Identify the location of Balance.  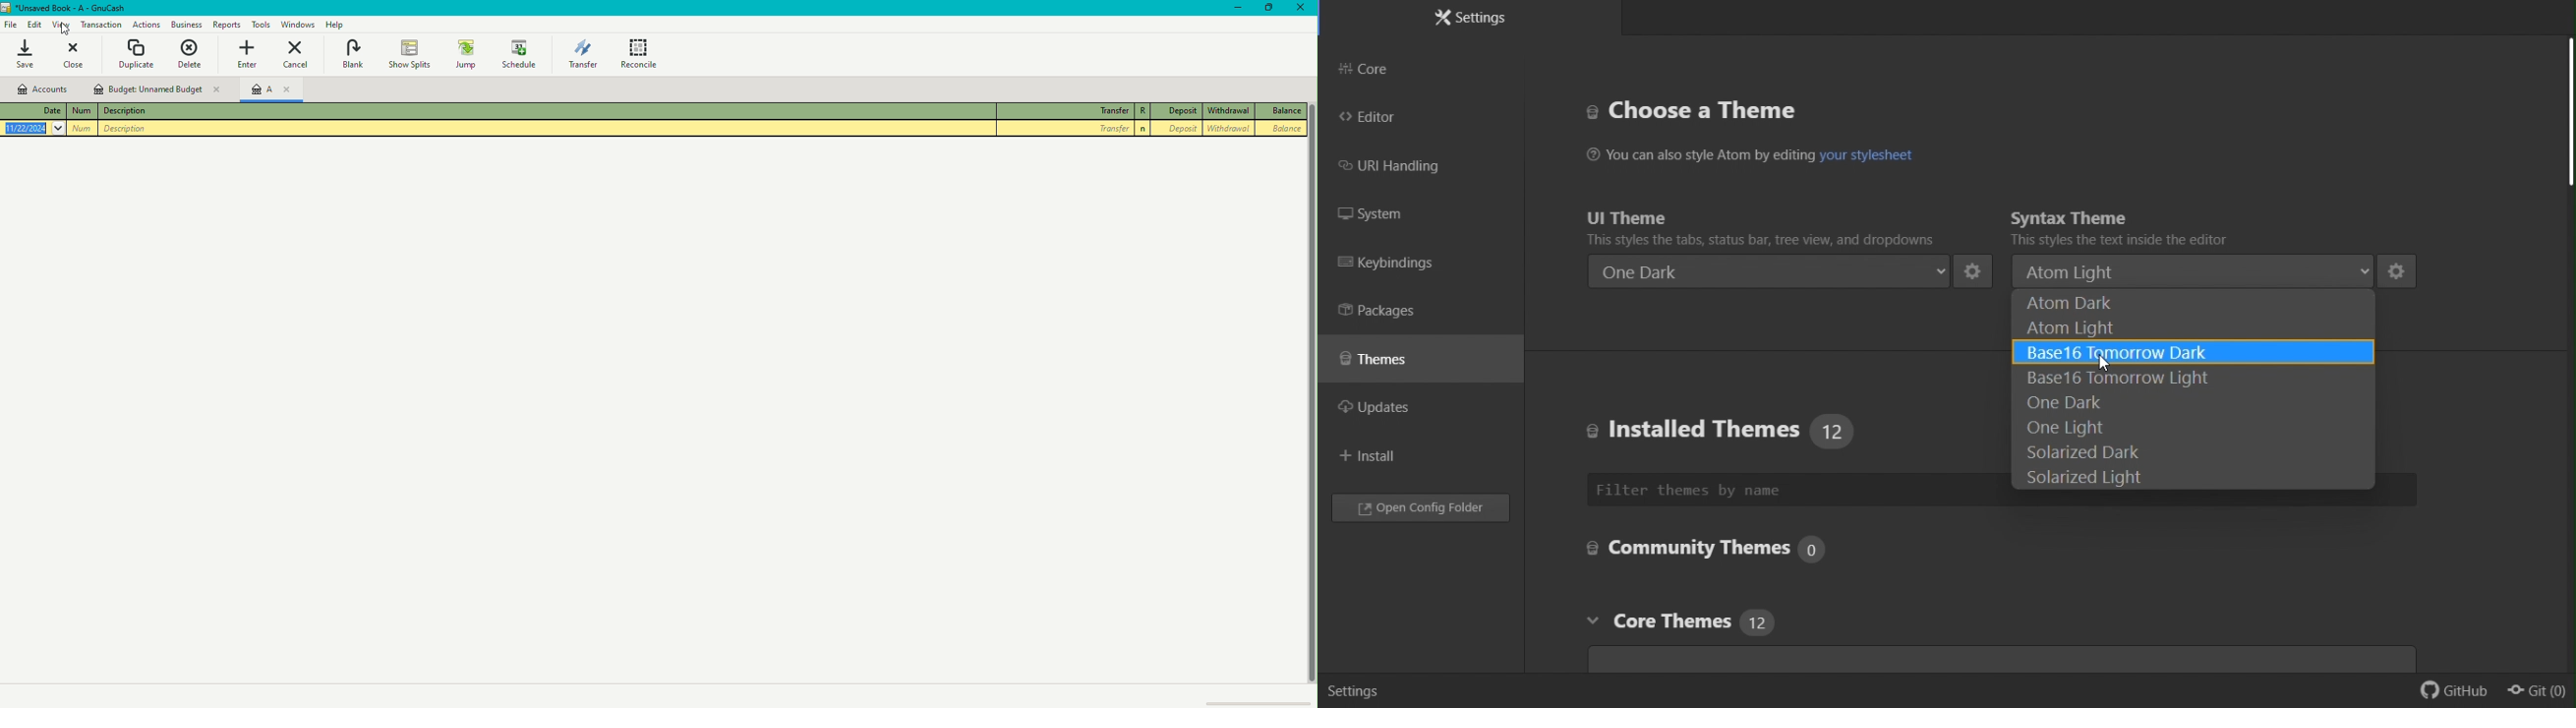
(1282, 112).